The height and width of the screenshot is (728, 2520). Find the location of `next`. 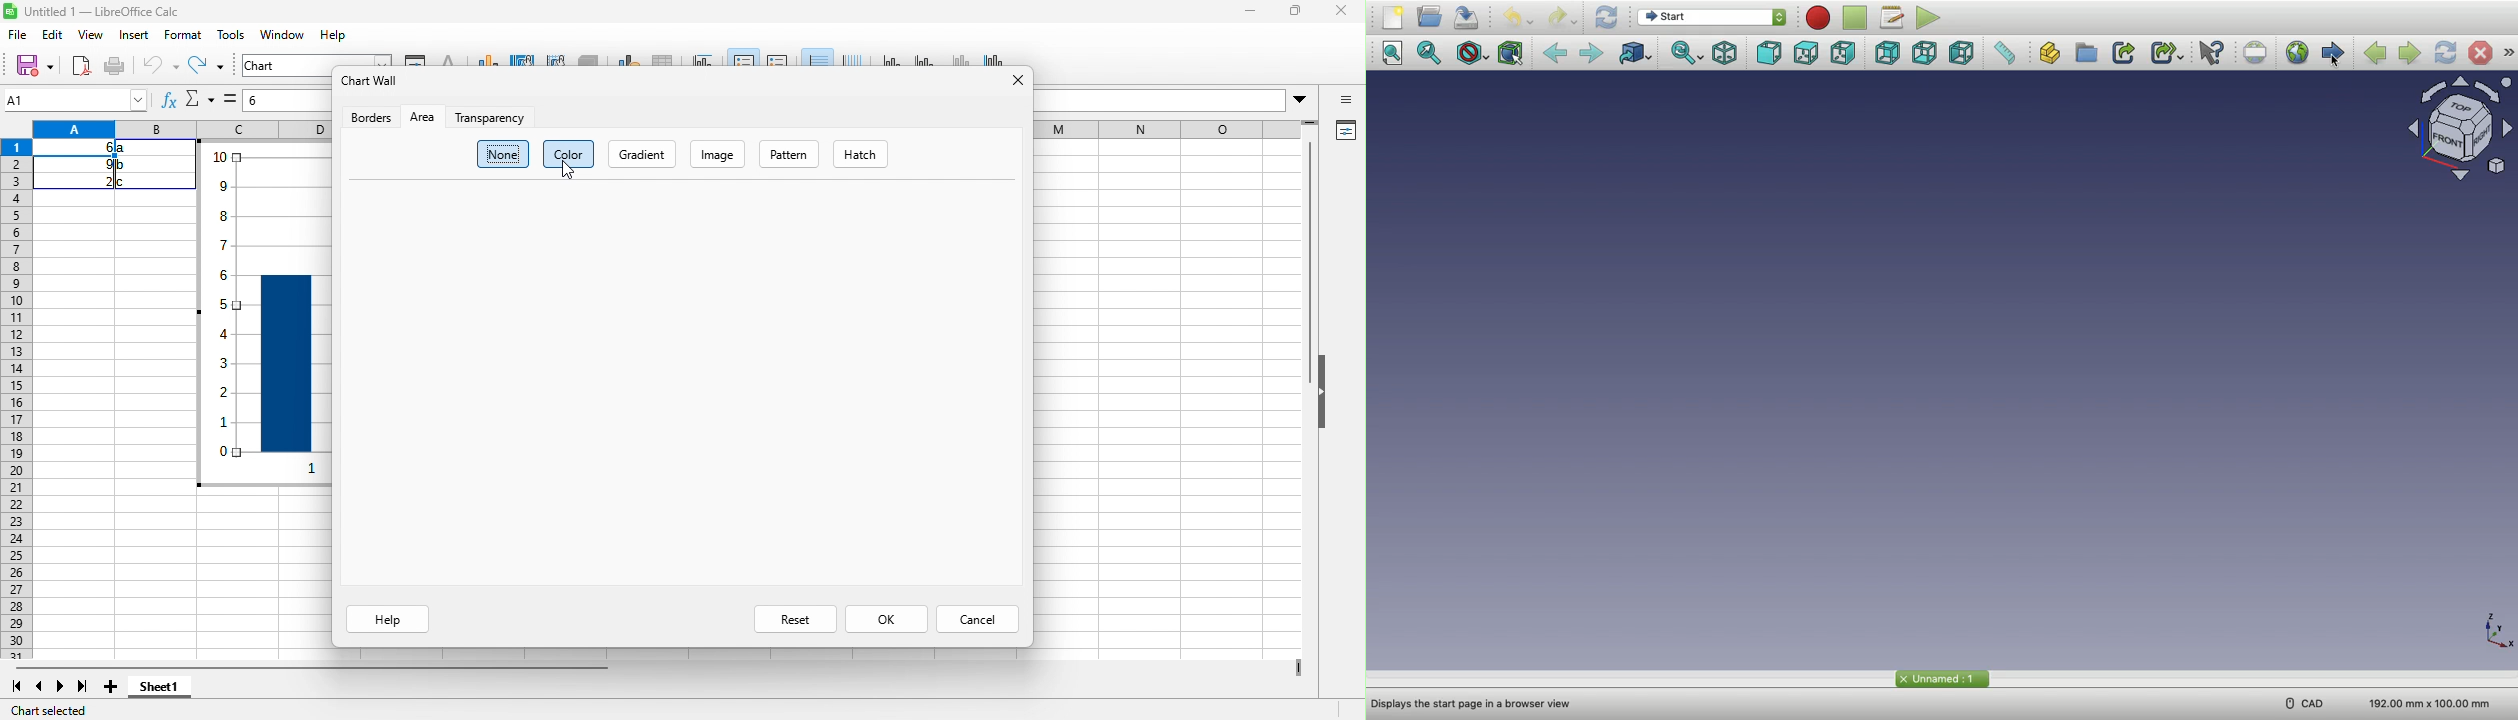

next is located at coordinates (60, 689).